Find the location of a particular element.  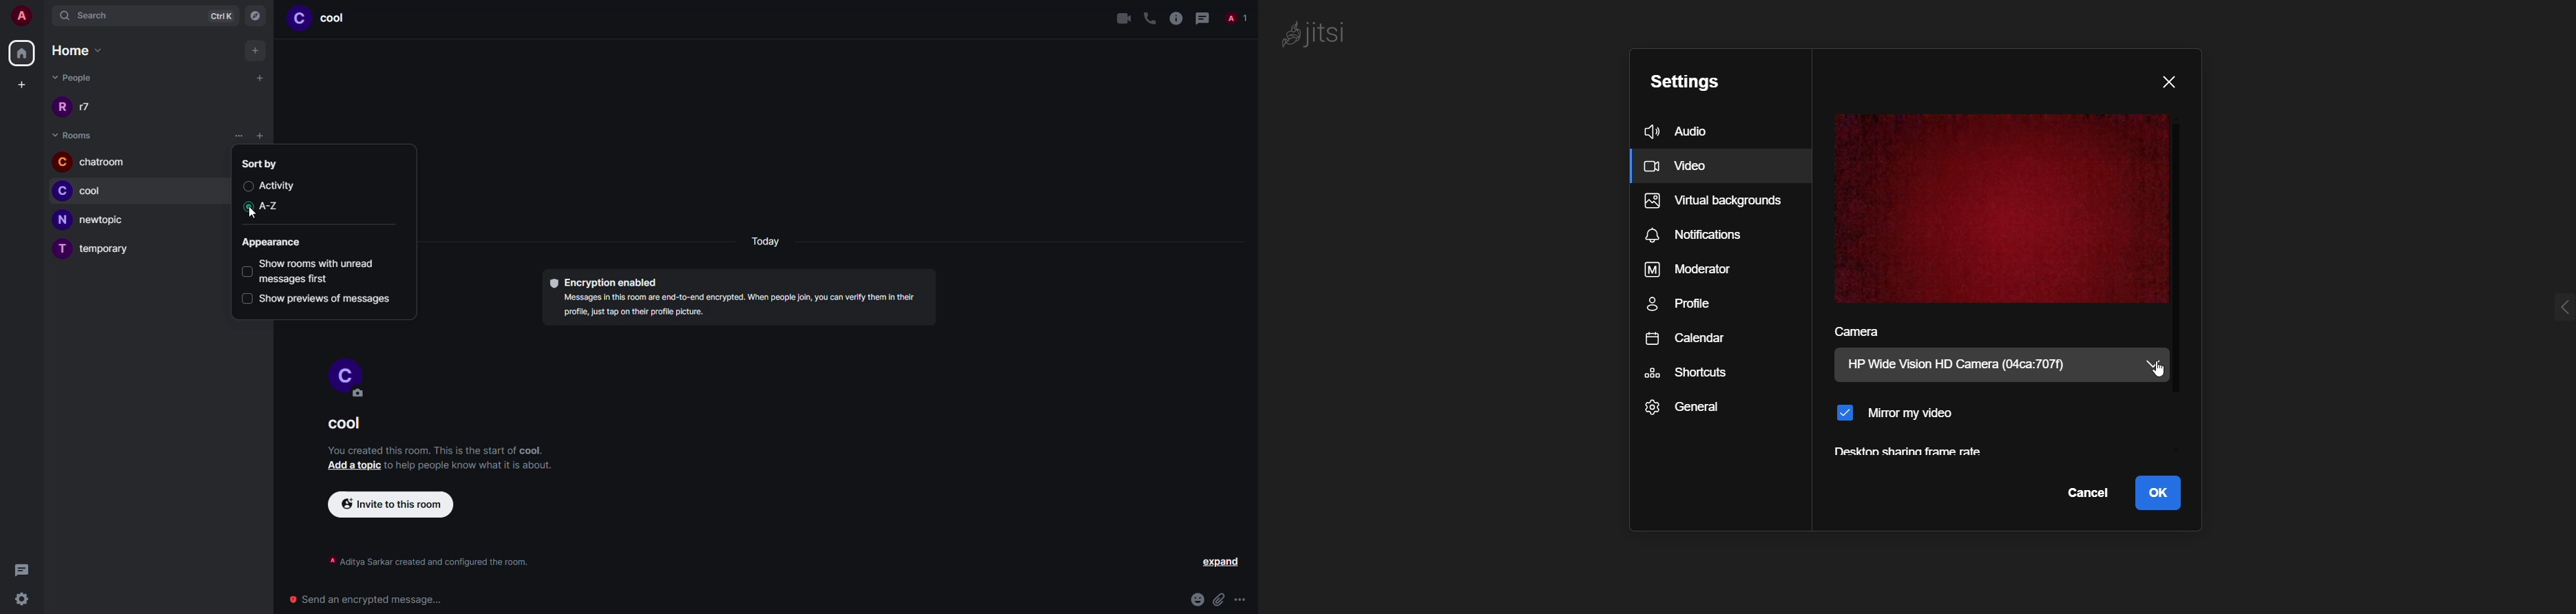

profile is located at coordinates (61, 250).